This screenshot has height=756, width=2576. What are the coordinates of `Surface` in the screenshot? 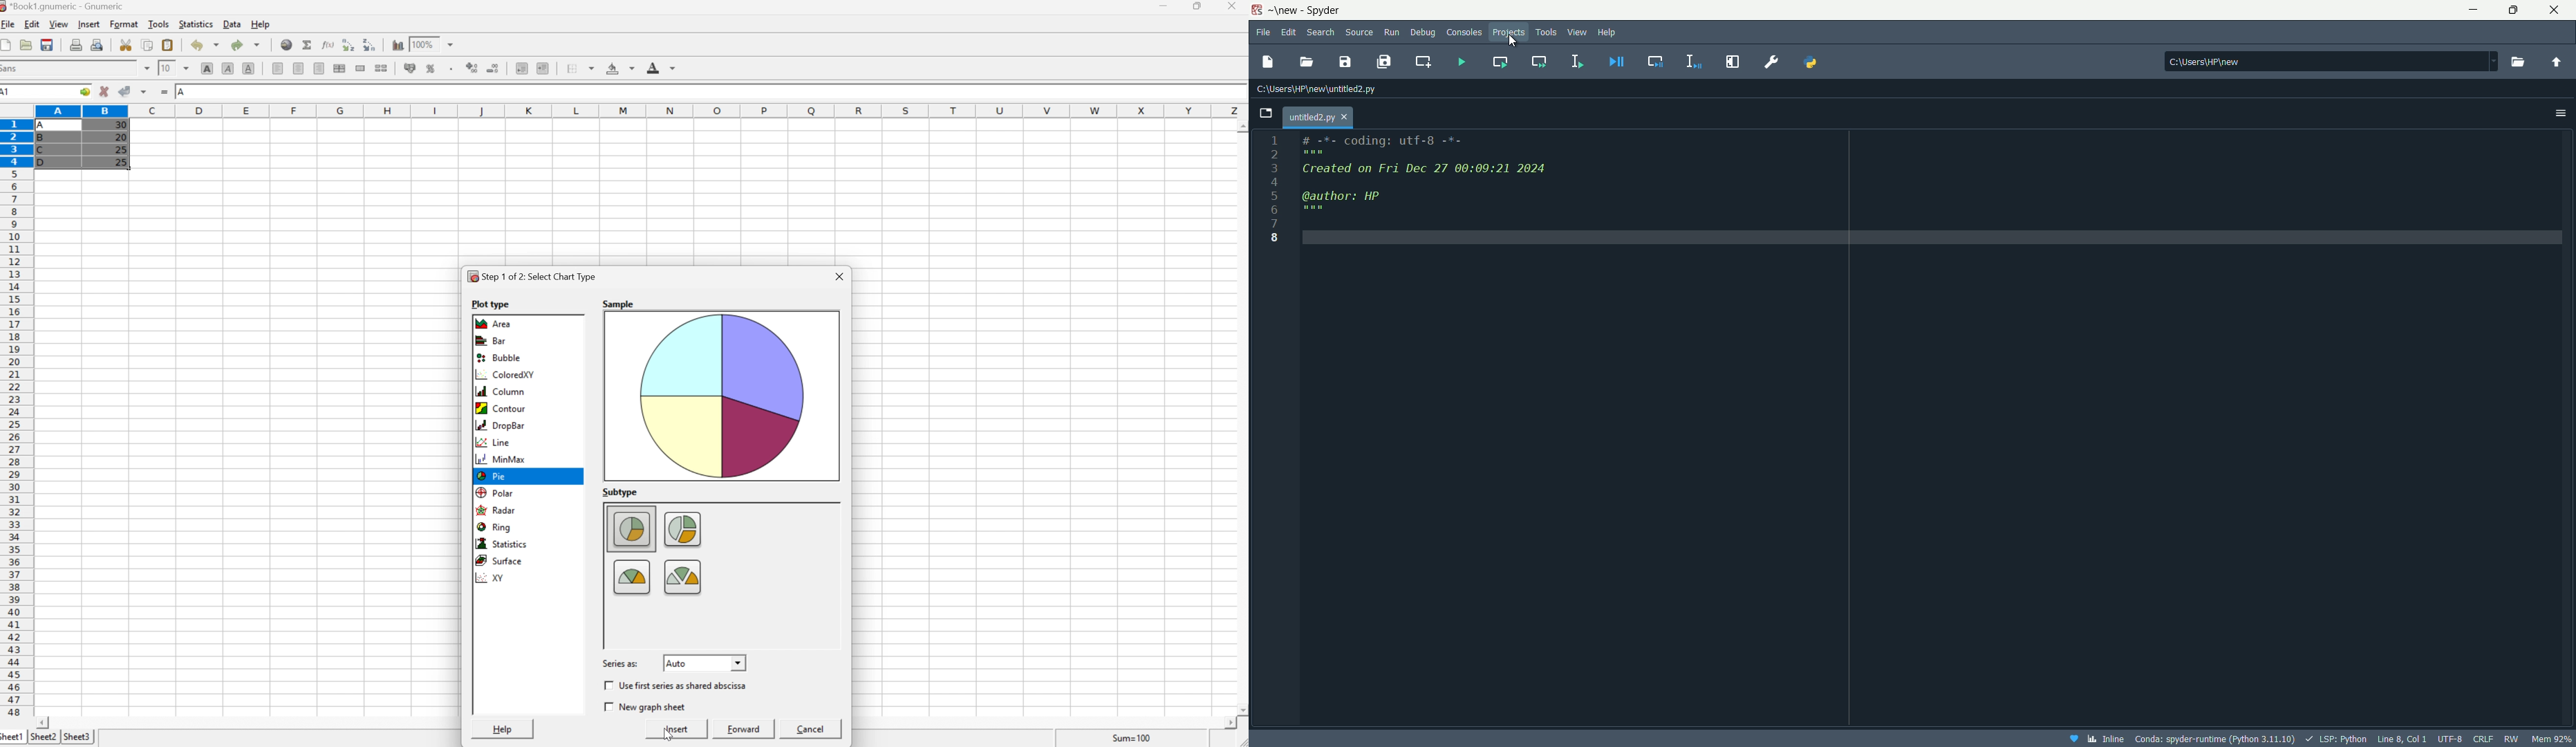 It's located at (498, 561).